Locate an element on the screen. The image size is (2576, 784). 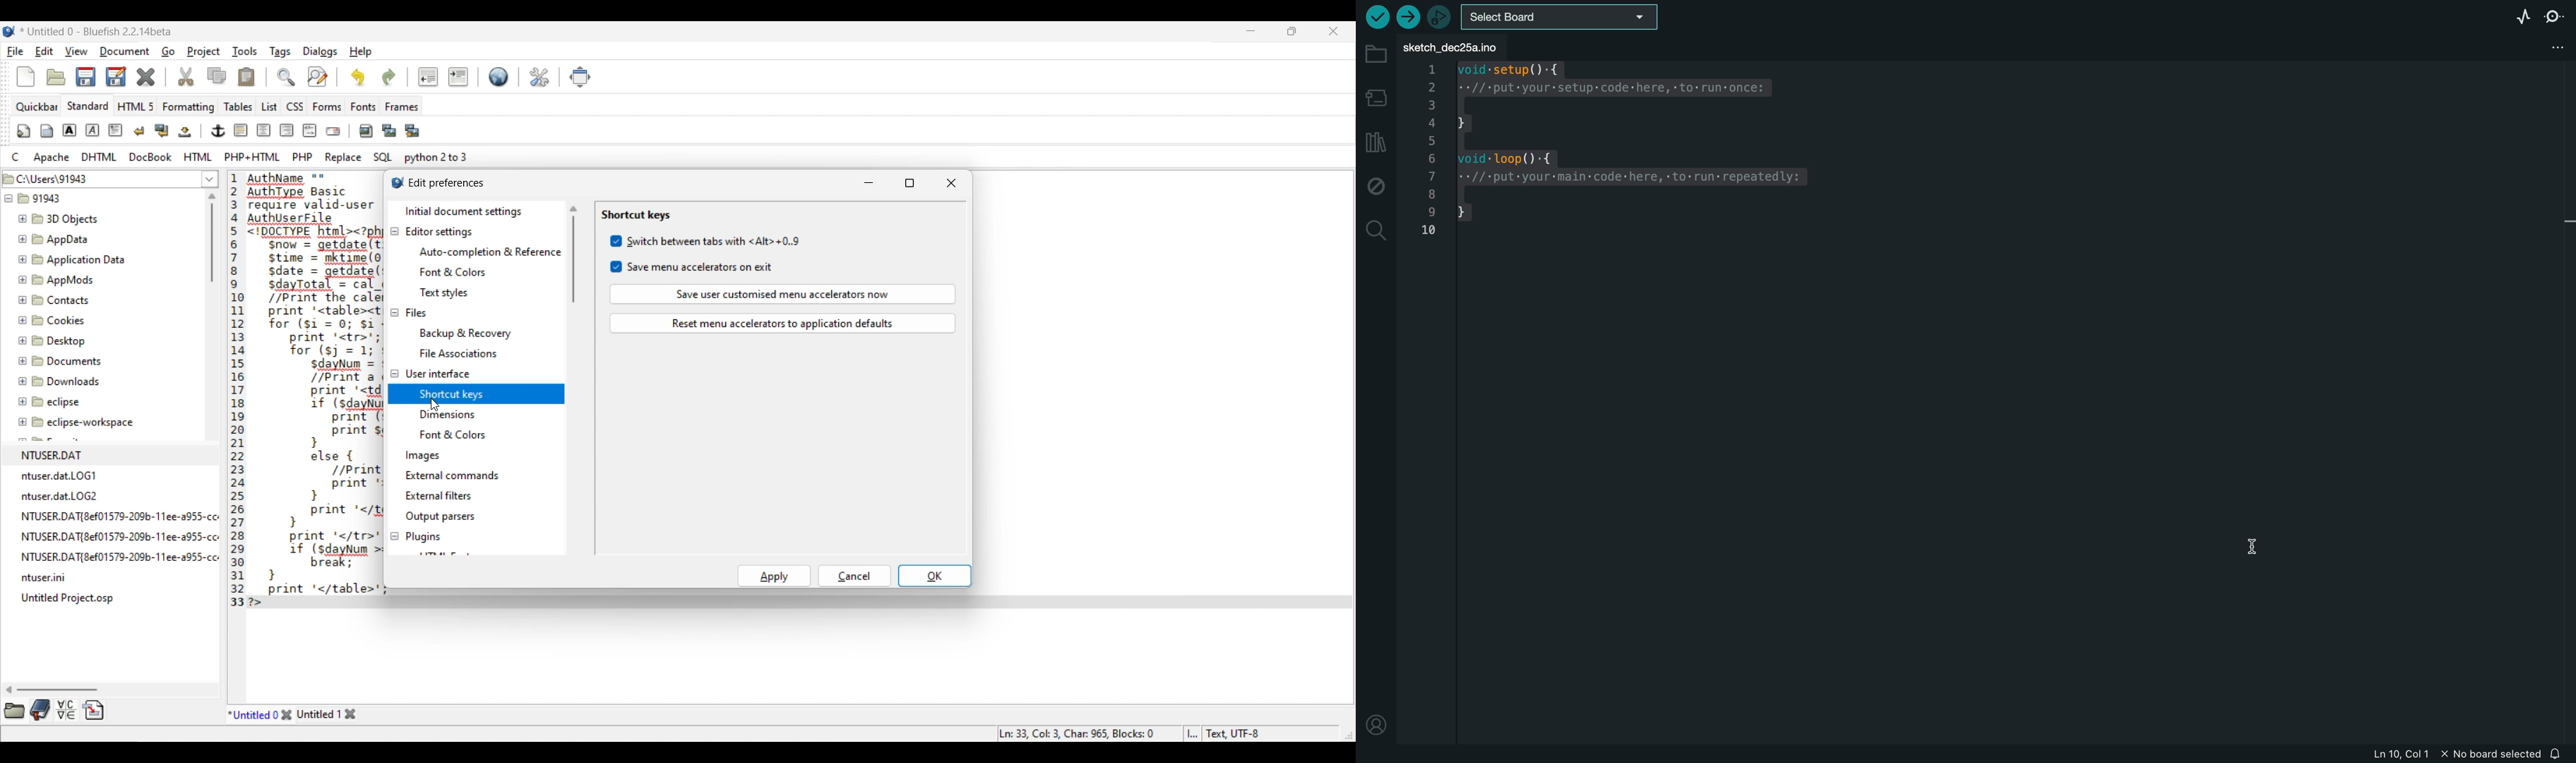
Maximize is located at coordinates (910, 183).